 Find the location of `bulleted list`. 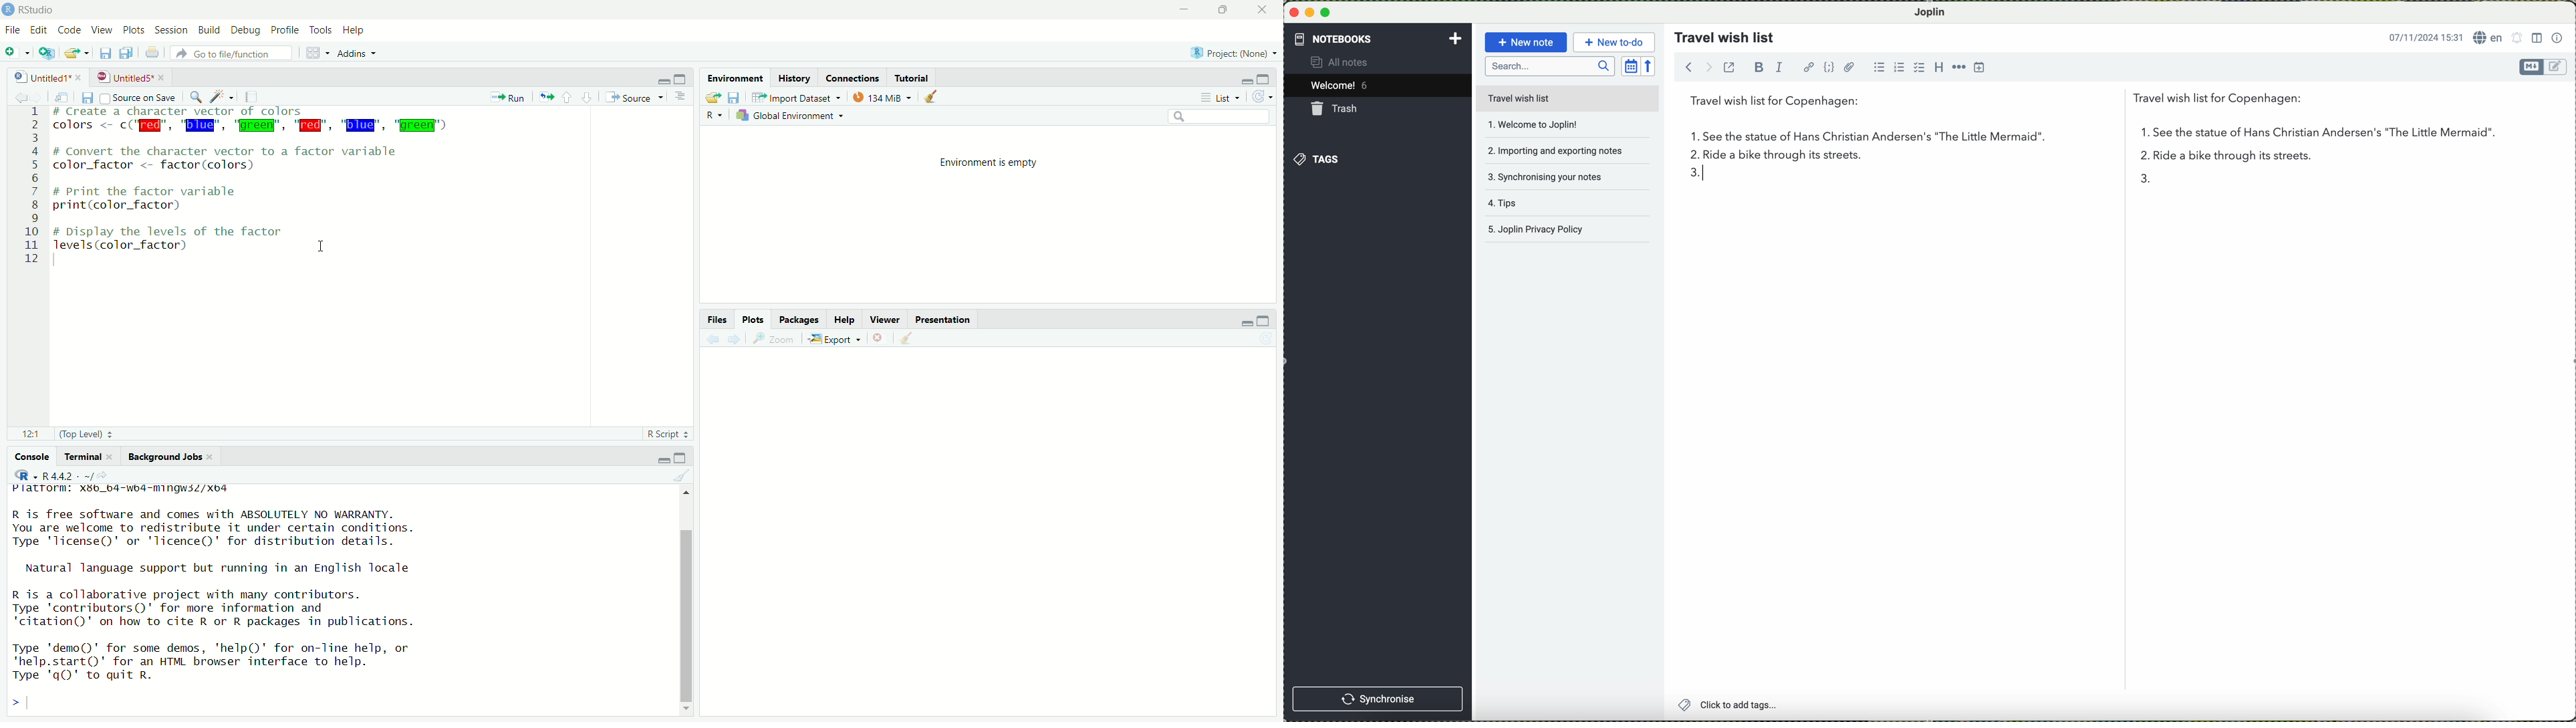

bulleted list is located at coordinates (1881, 68).